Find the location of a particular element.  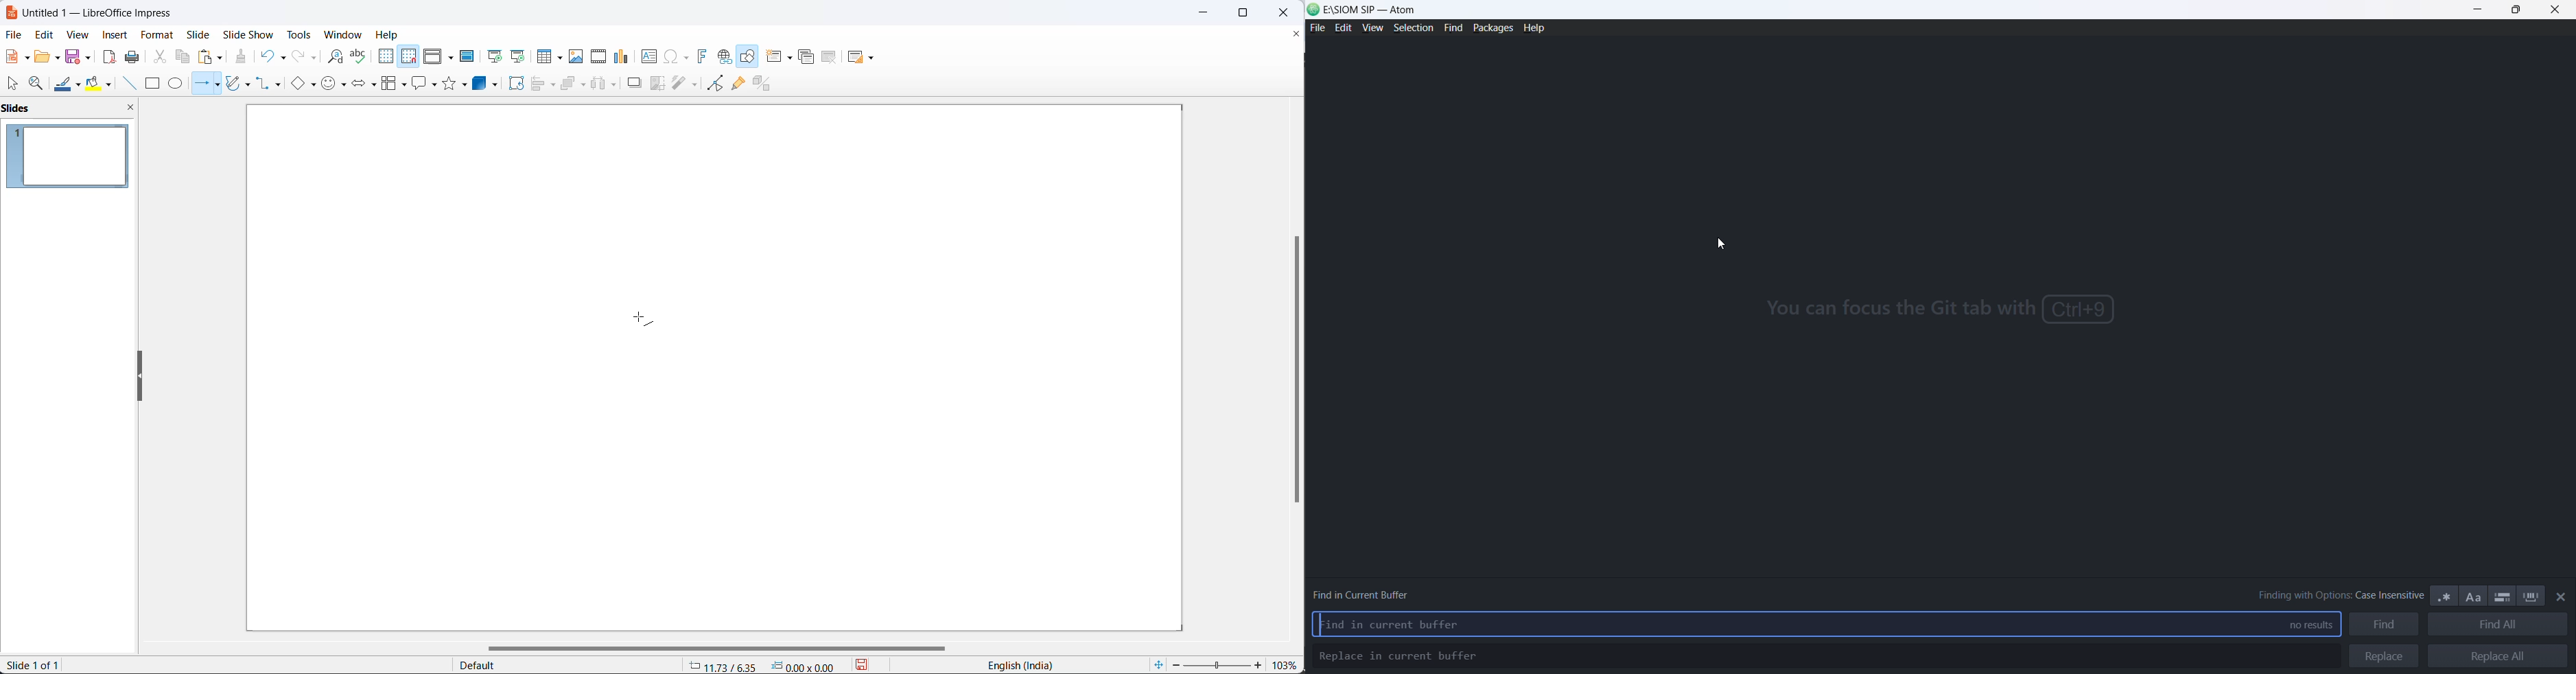

side pane is located at coordinates (71, 109).